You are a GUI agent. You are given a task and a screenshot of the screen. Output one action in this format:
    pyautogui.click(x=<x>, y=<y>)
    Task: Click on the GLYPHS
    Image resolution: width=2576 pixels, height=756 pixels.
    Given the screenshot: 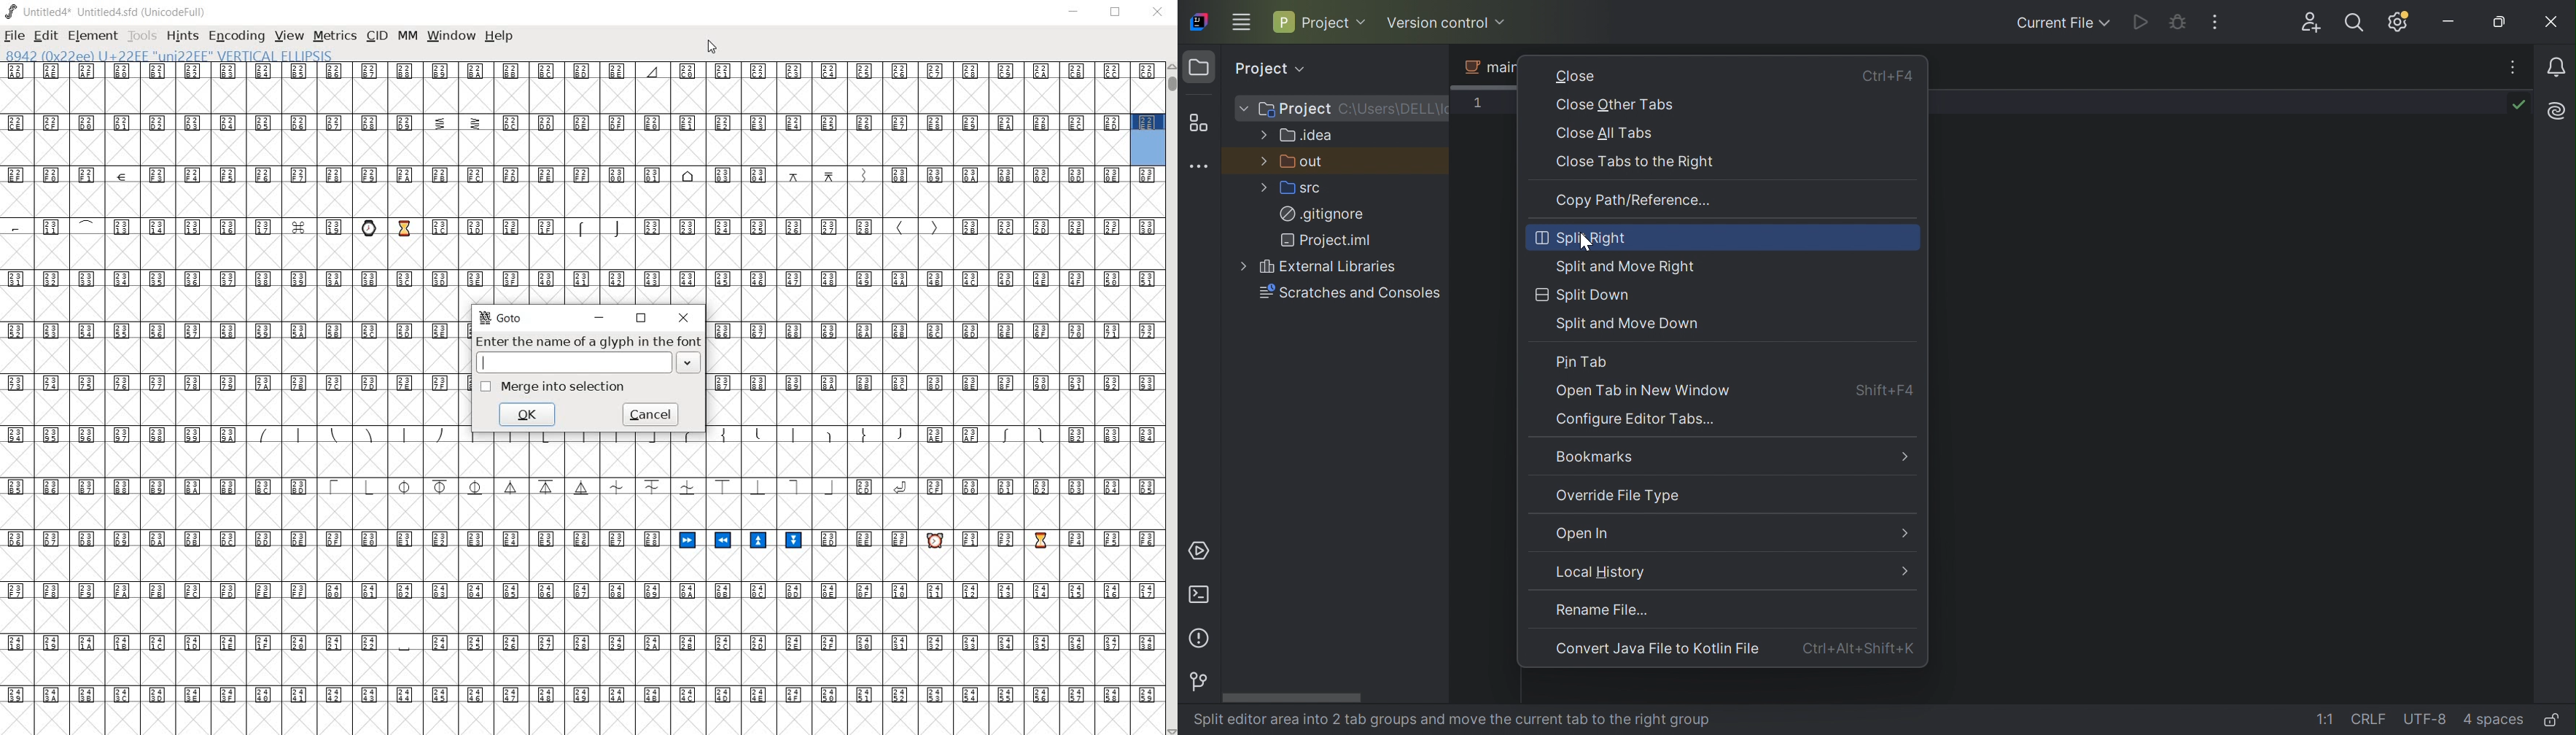 What is the action you would take?
    pyautogui.click(x=227, y=400)
    